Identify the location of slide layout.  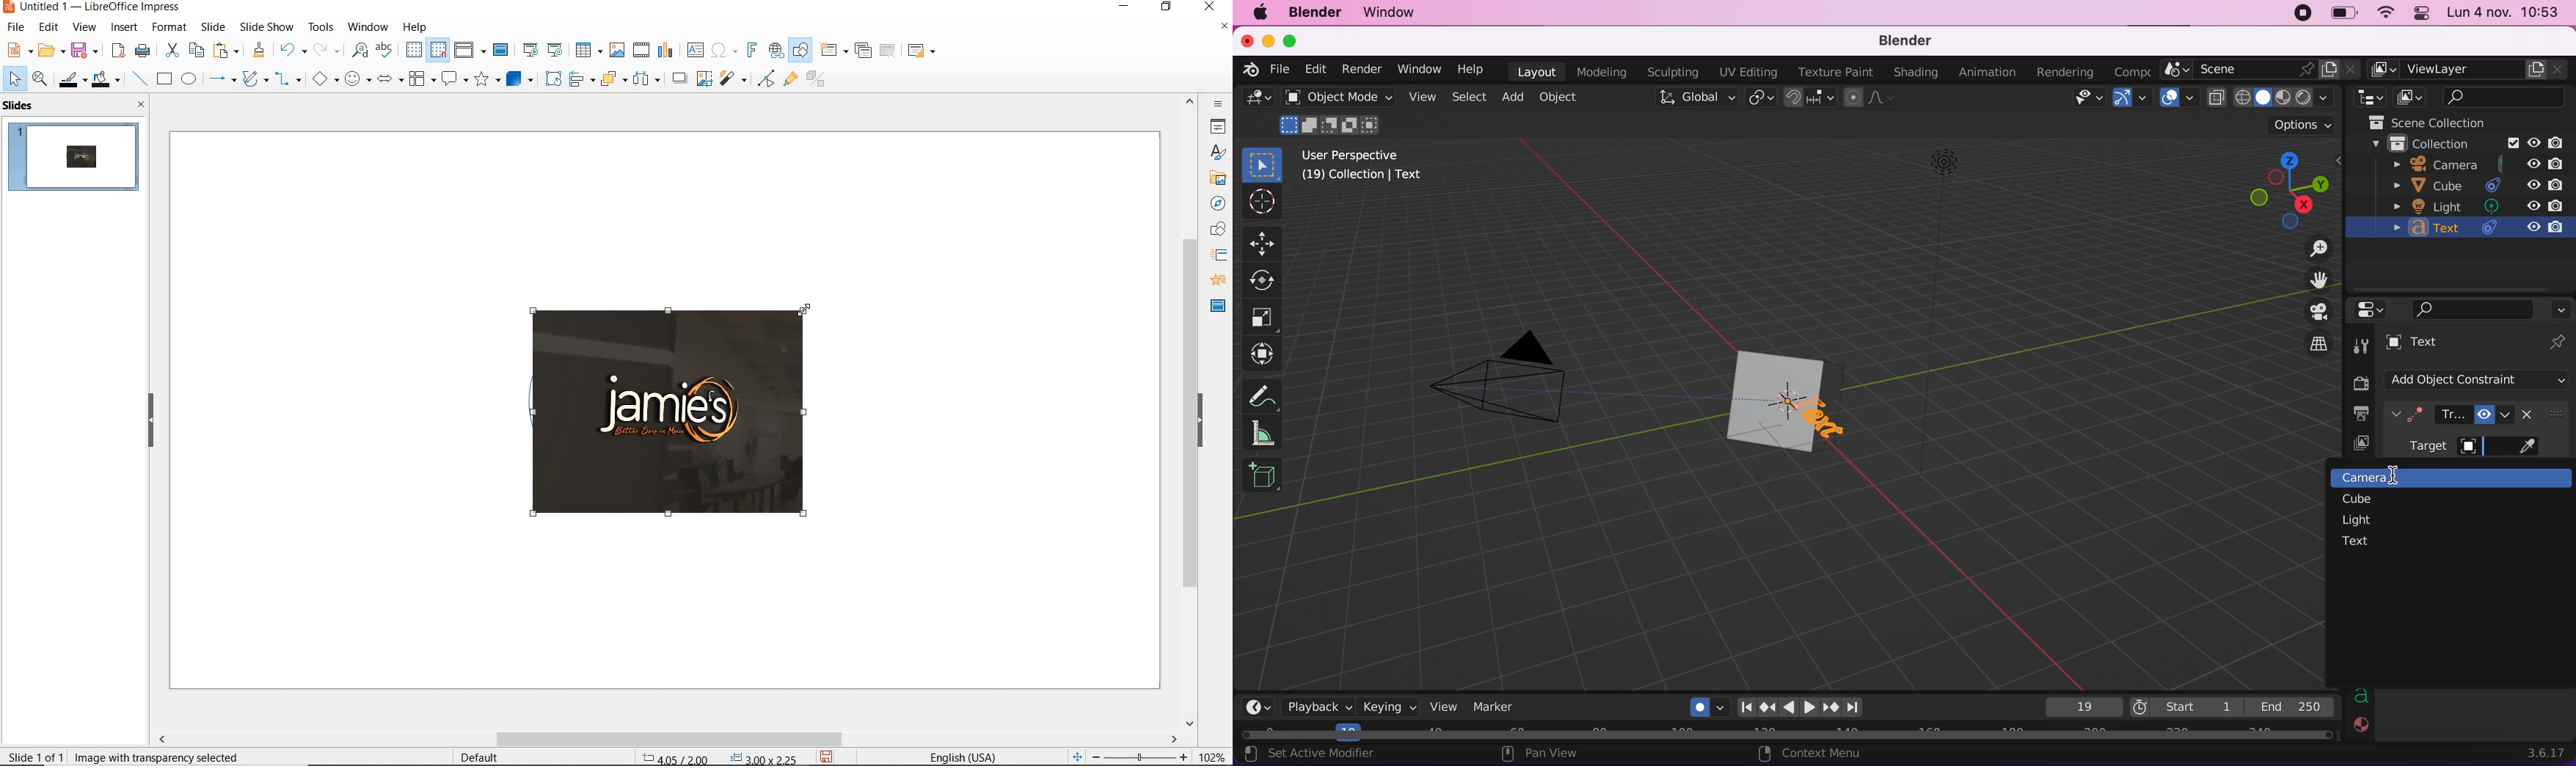
(922, 51).